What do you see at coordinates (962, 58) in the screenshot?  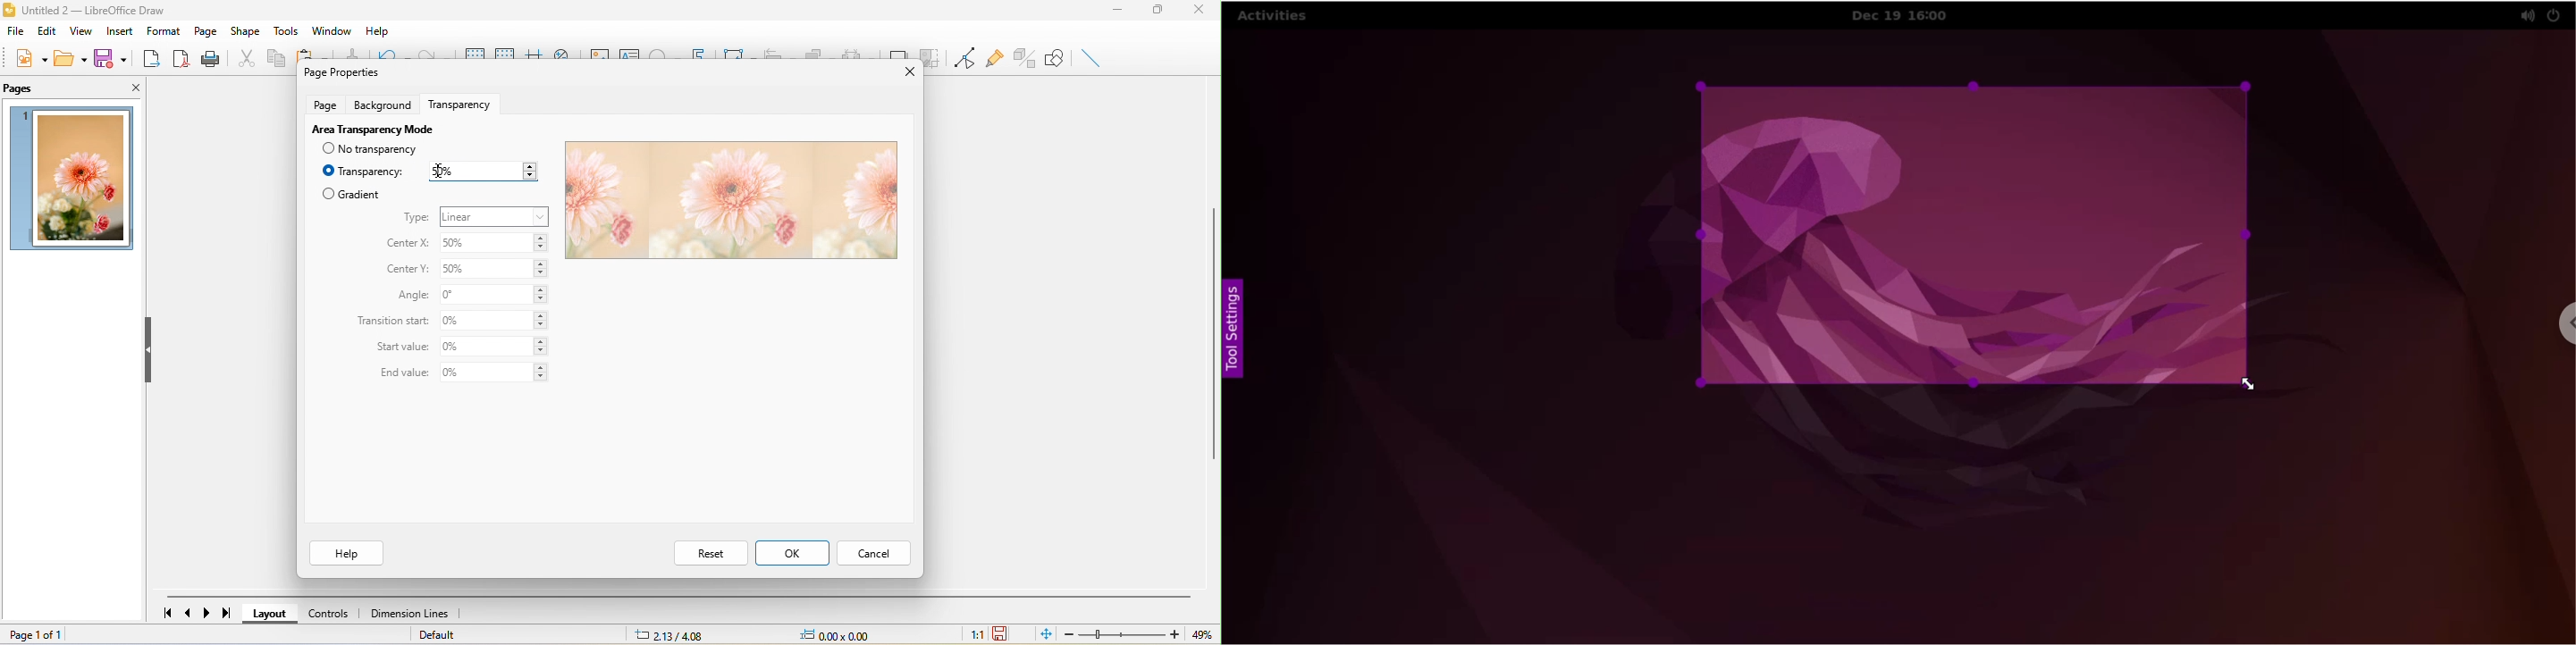 I see `toggle point edit mode` at bounding box center [962, 58].